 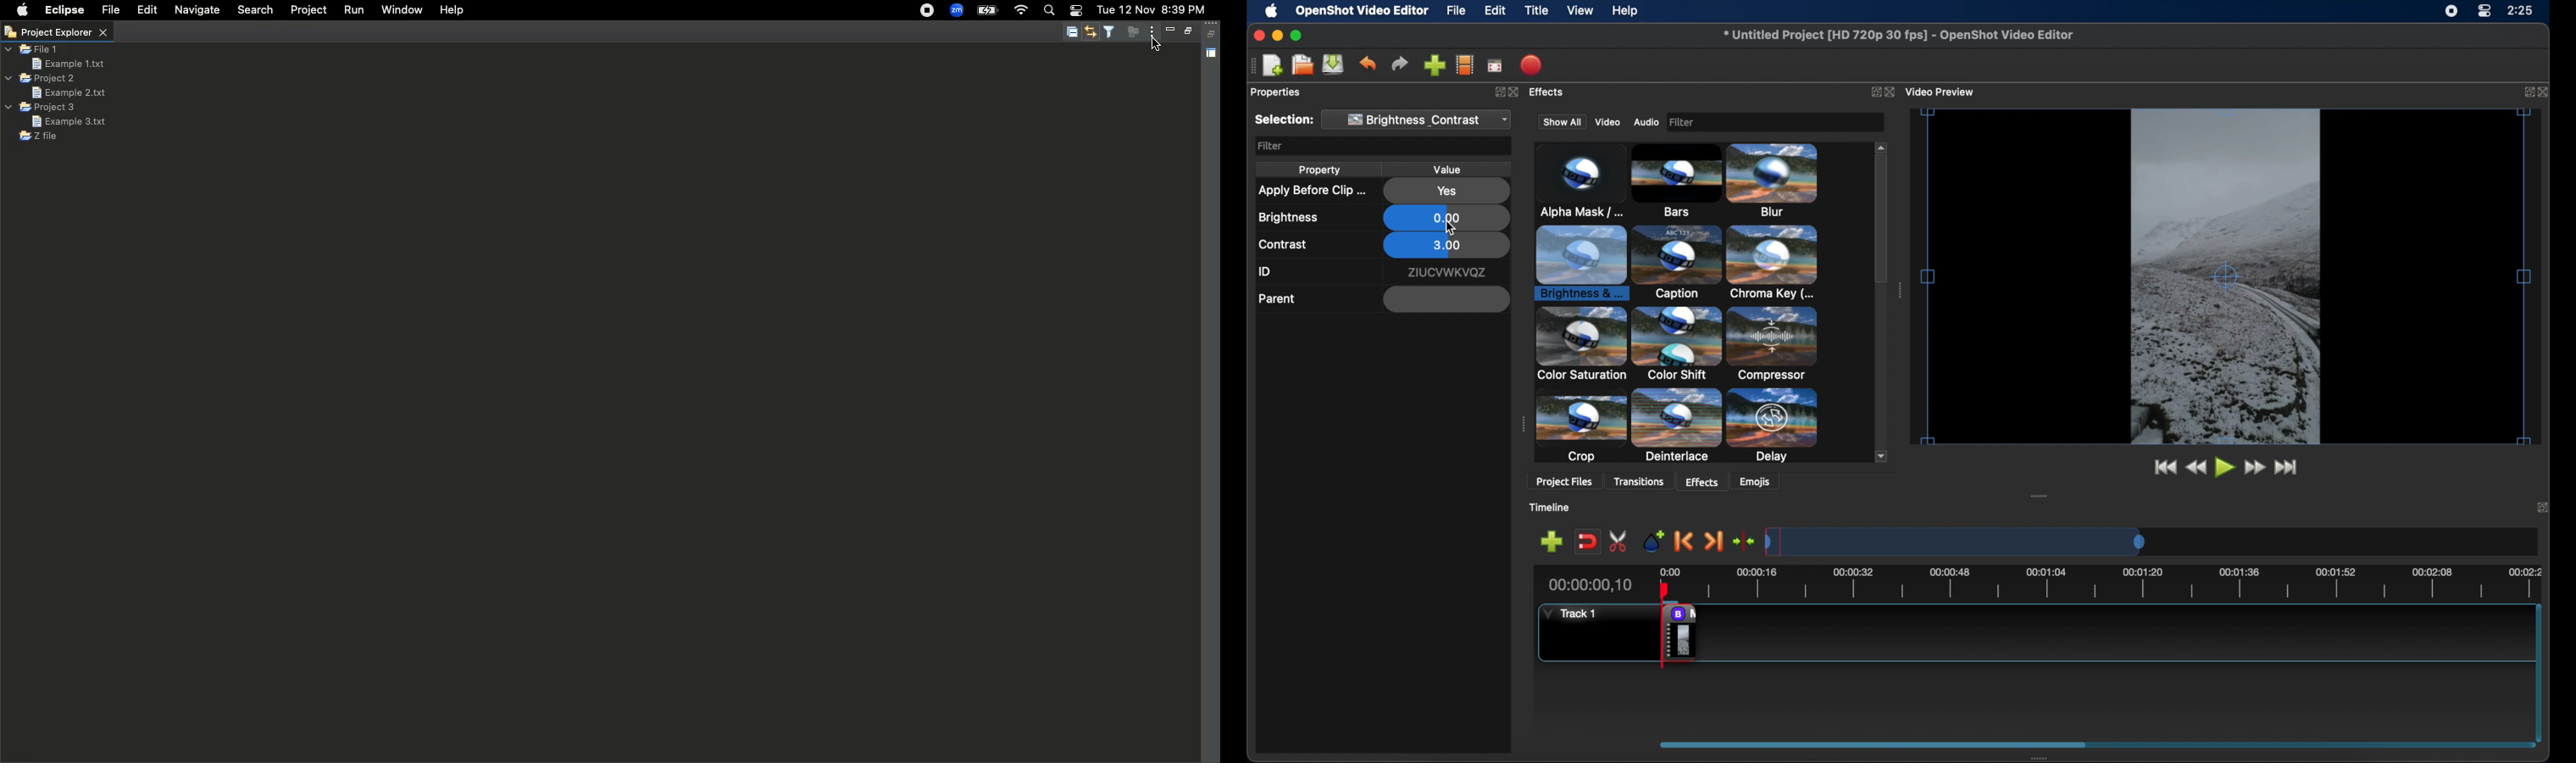 I want to click on previous marker, so click(x=1682, y=540).